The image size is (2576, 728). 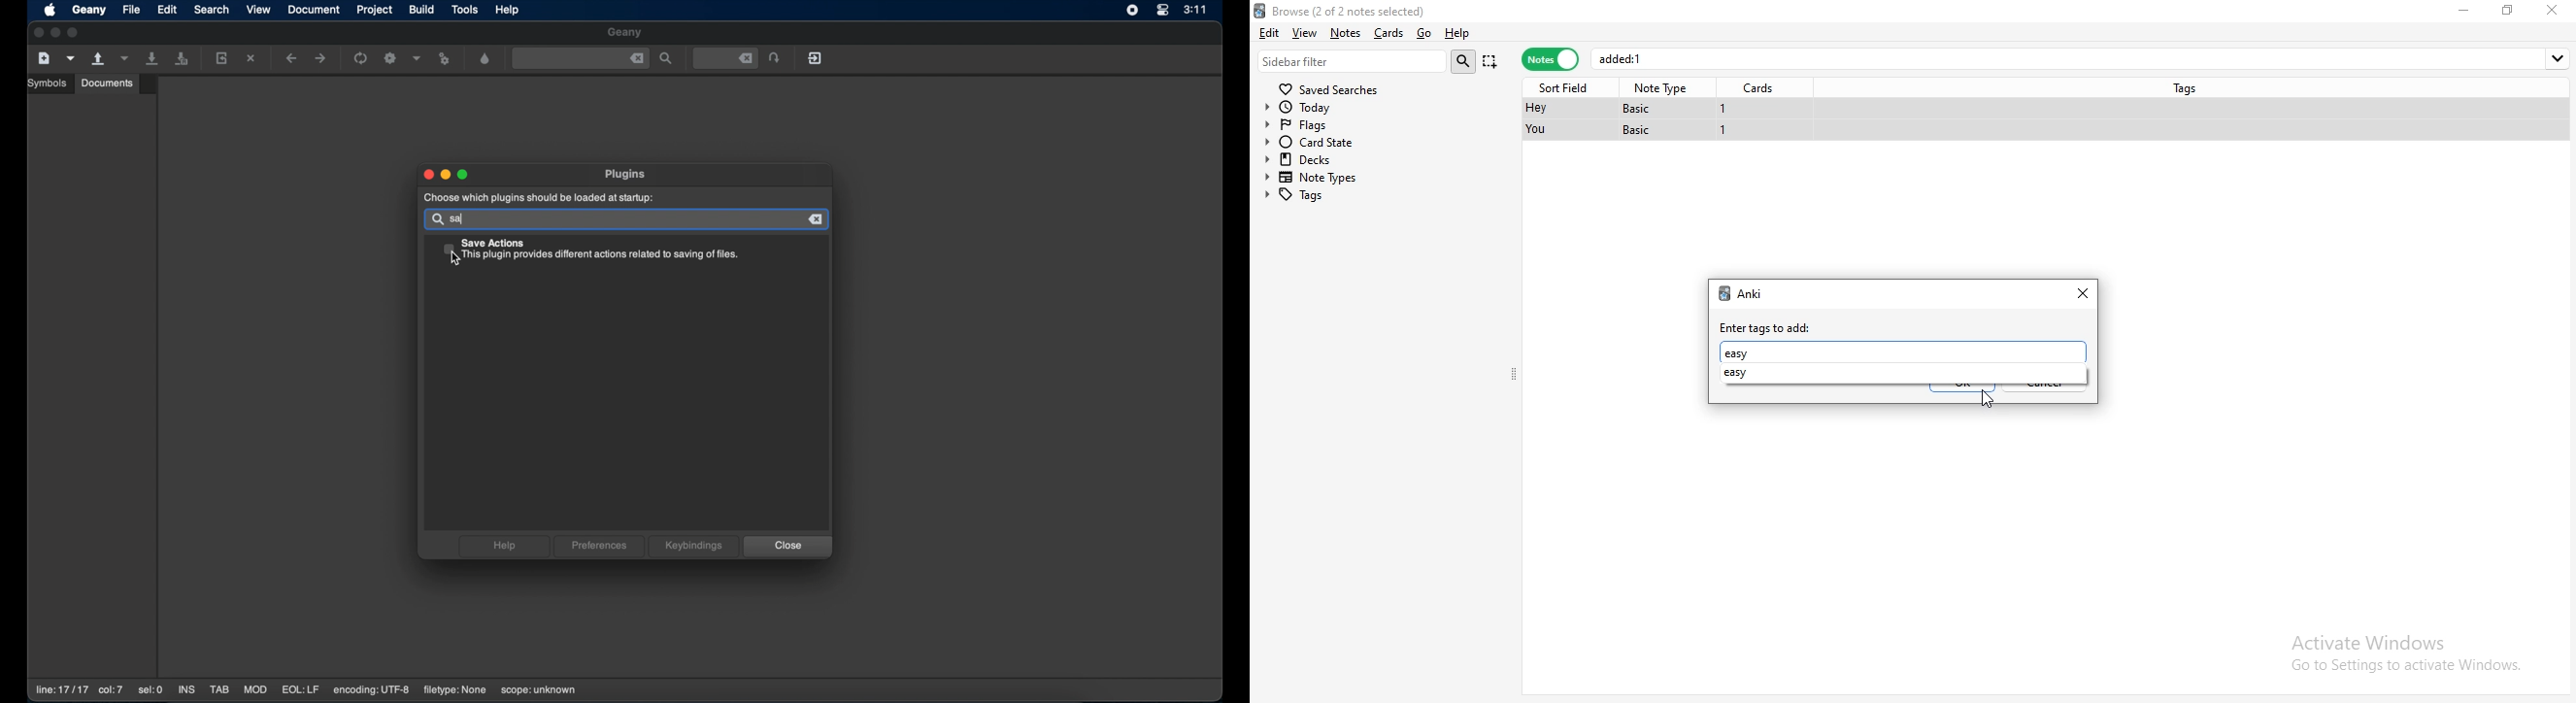 What do you see at coordinates (817, 219) in the screenshot?
I see `close` at bounding box center [817, 219].